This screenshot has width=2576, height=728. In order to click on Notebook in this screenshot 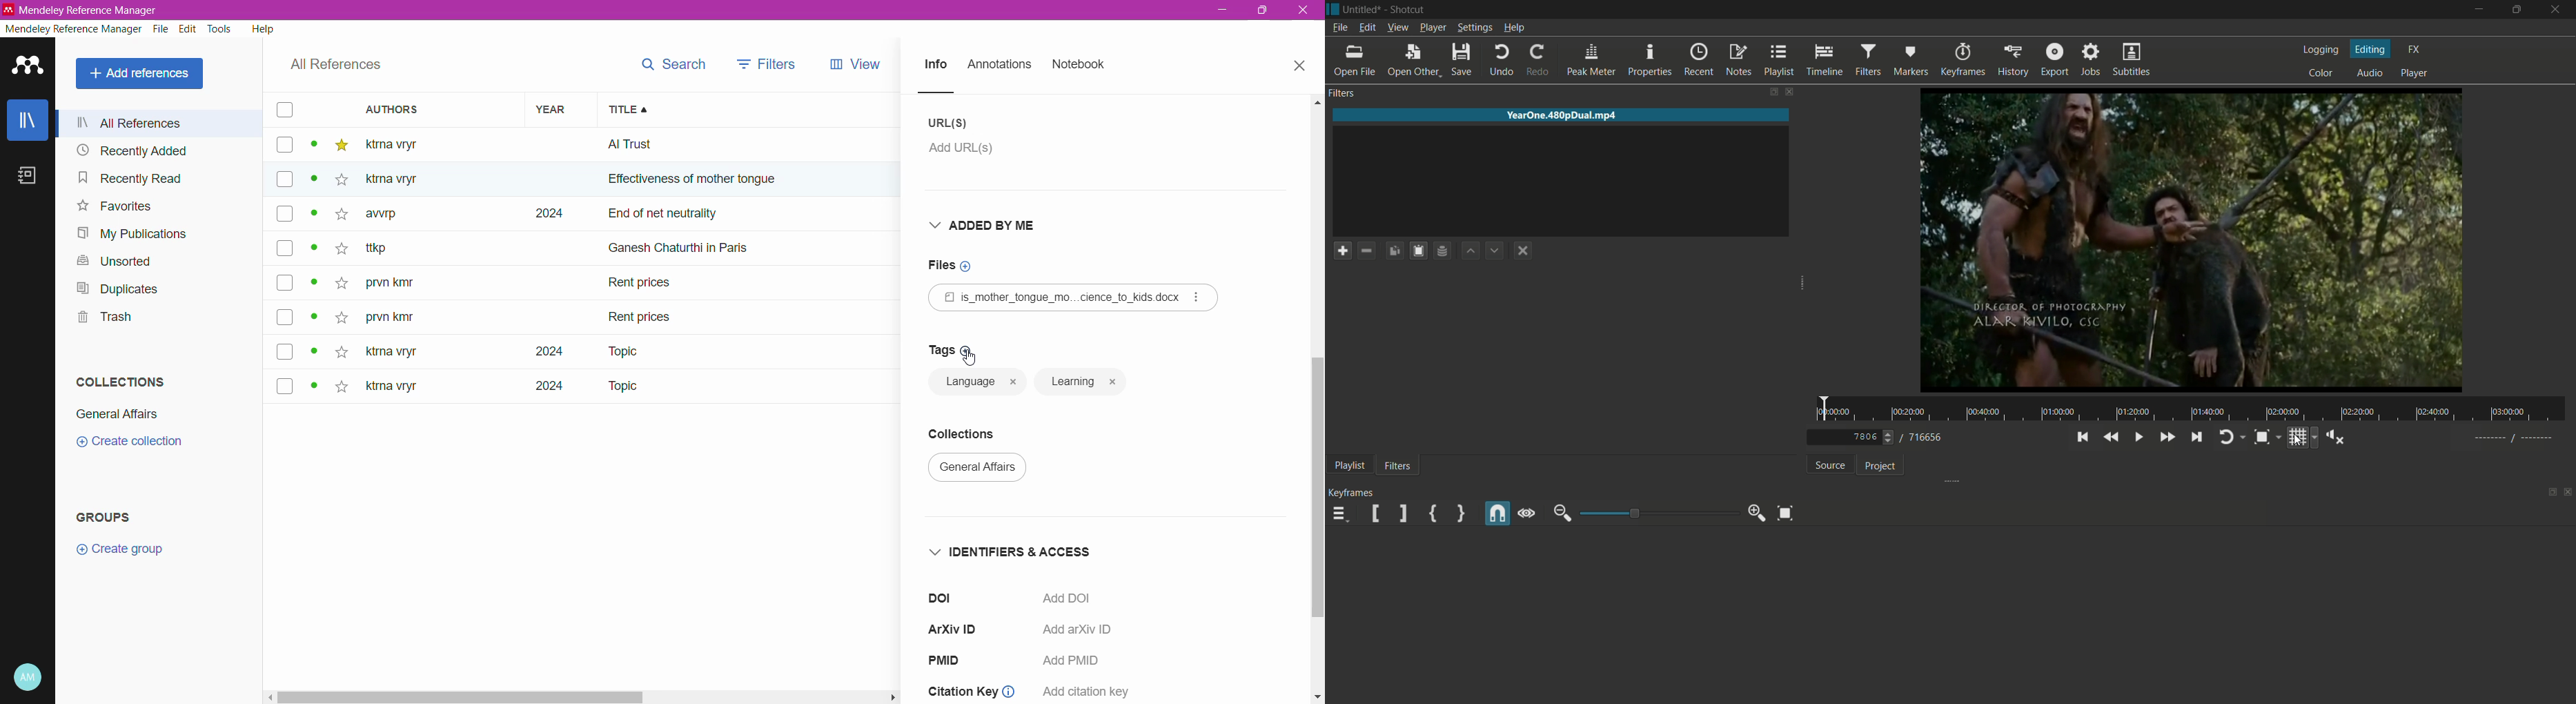, I will do `click(1079, 65)`.